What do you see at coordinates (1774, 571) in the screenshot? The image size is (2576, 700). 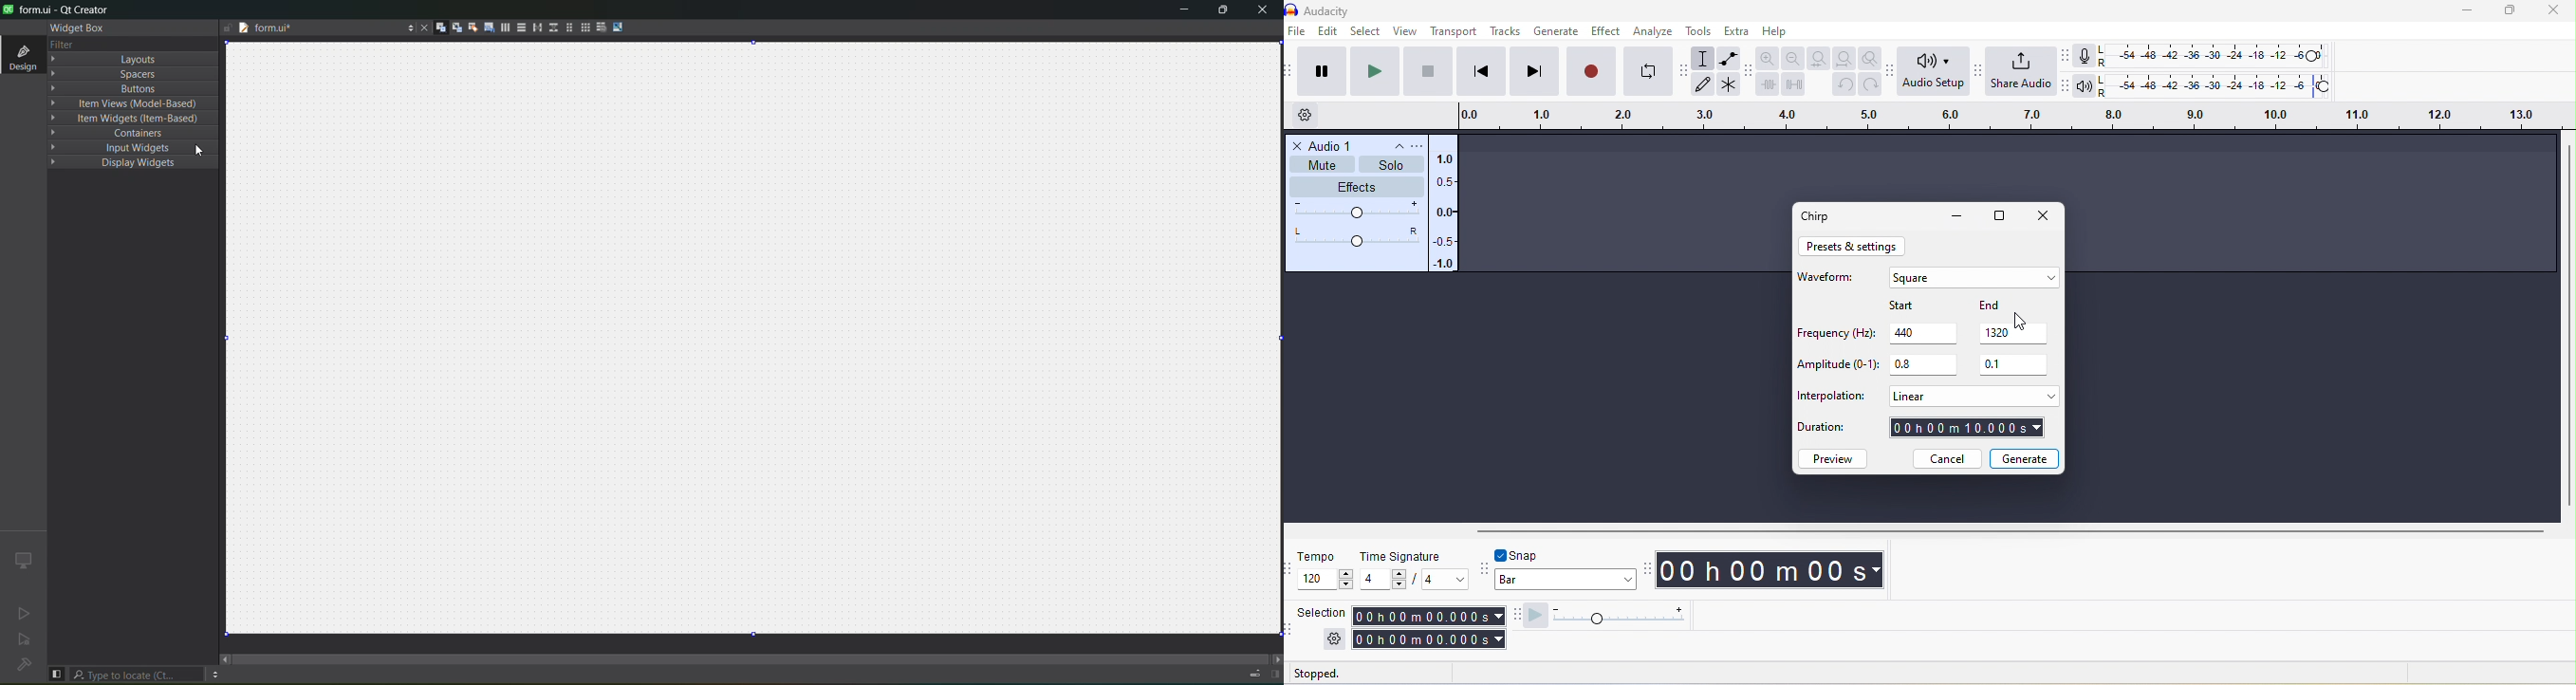 I see `00 h 00 m 00 s` at bounding box center [1774, 571].